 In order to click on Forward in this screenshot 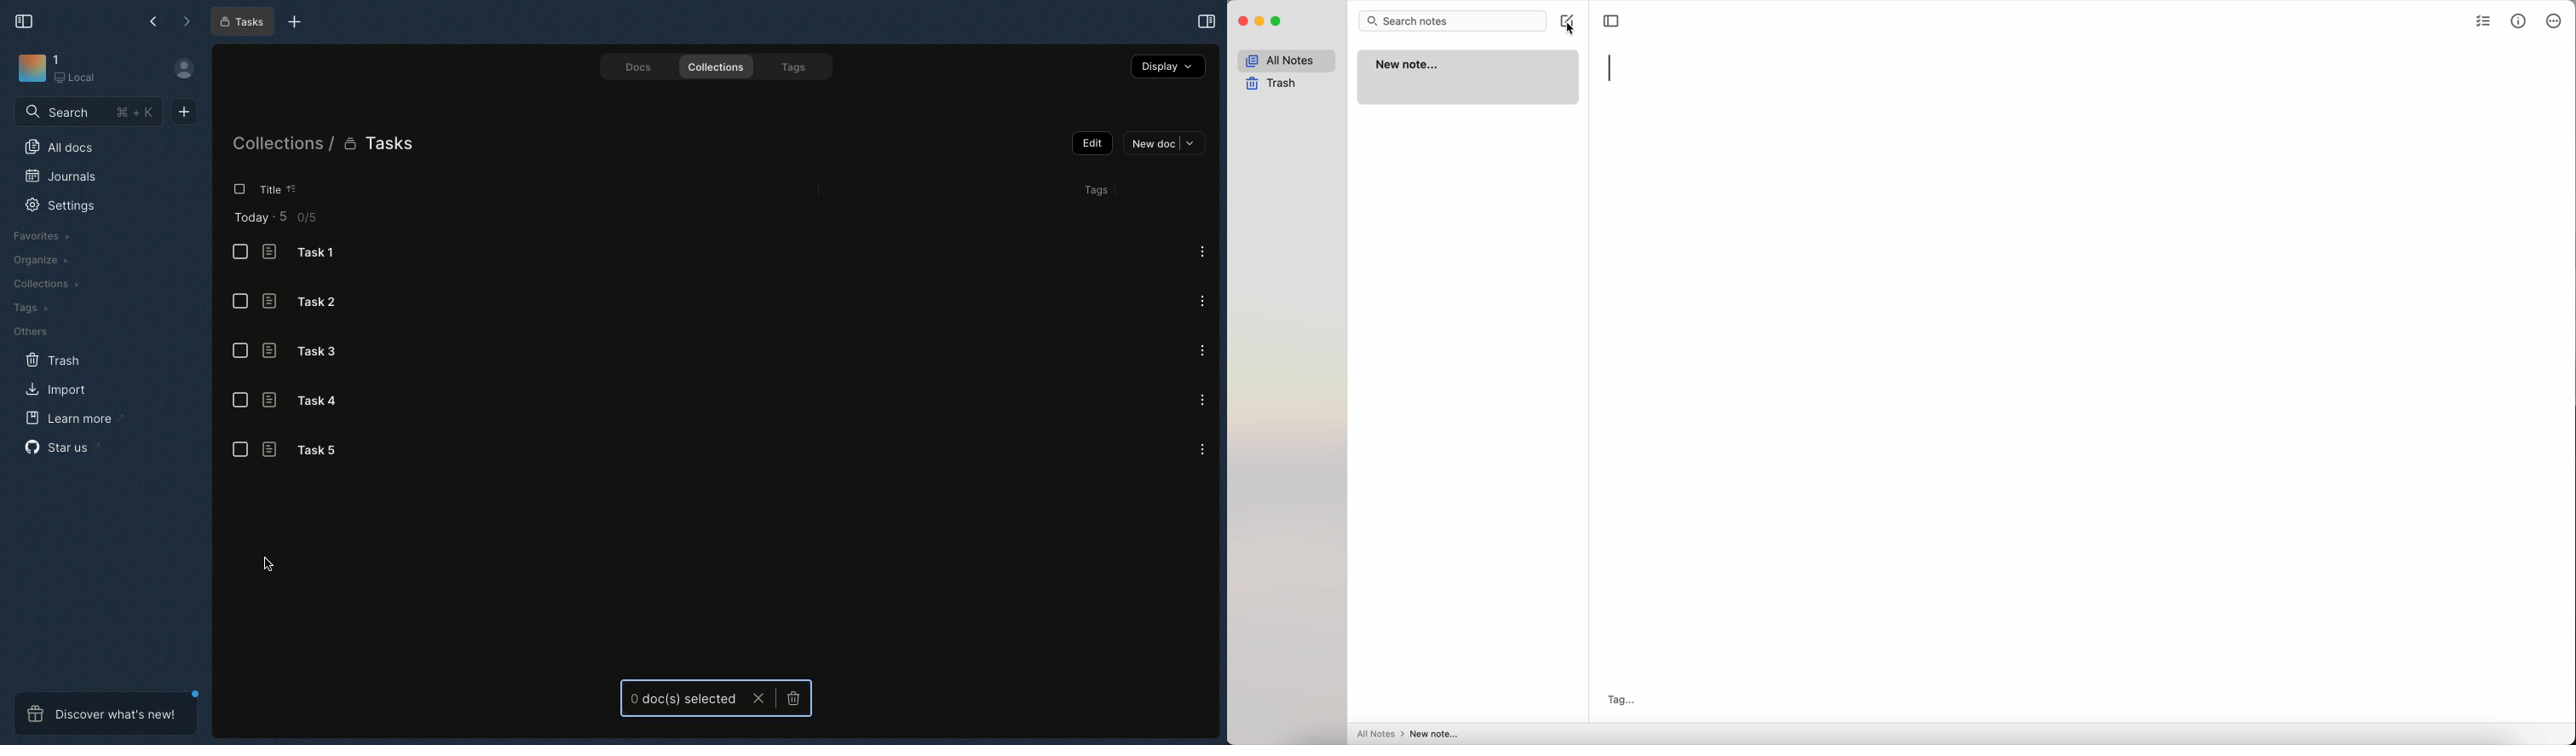, I will do `click(188, 22)`.